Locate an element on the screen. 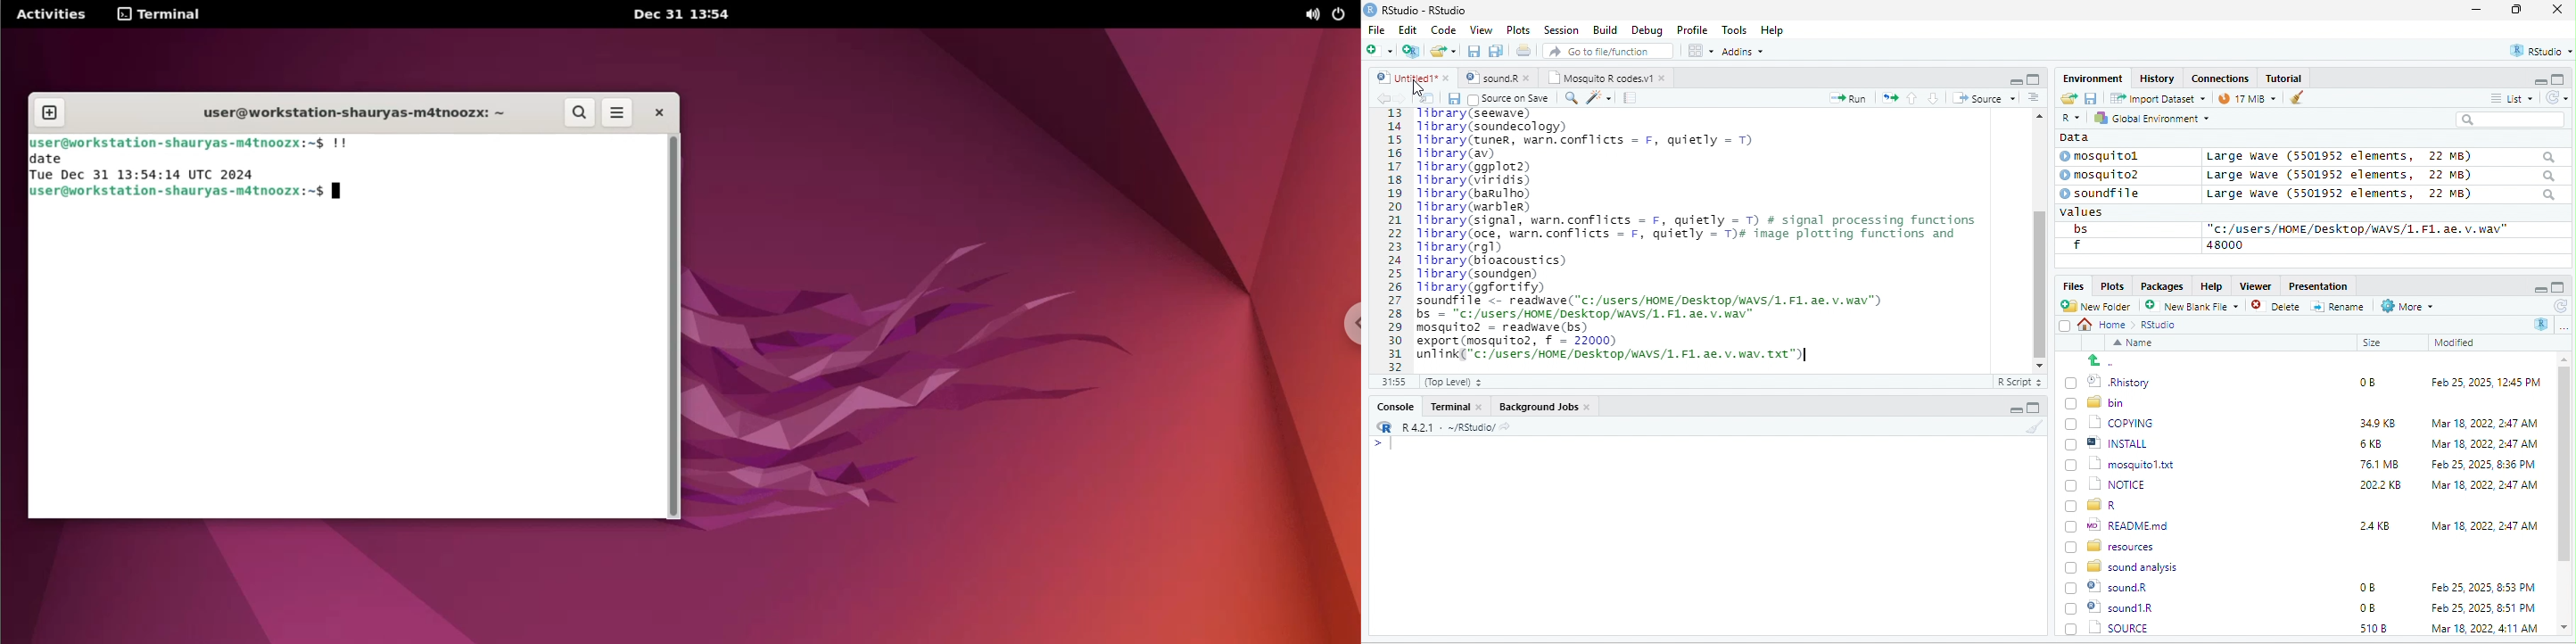 This screenshot has width=2576, height=644. + Source + is located at coordinates (1984, 97).